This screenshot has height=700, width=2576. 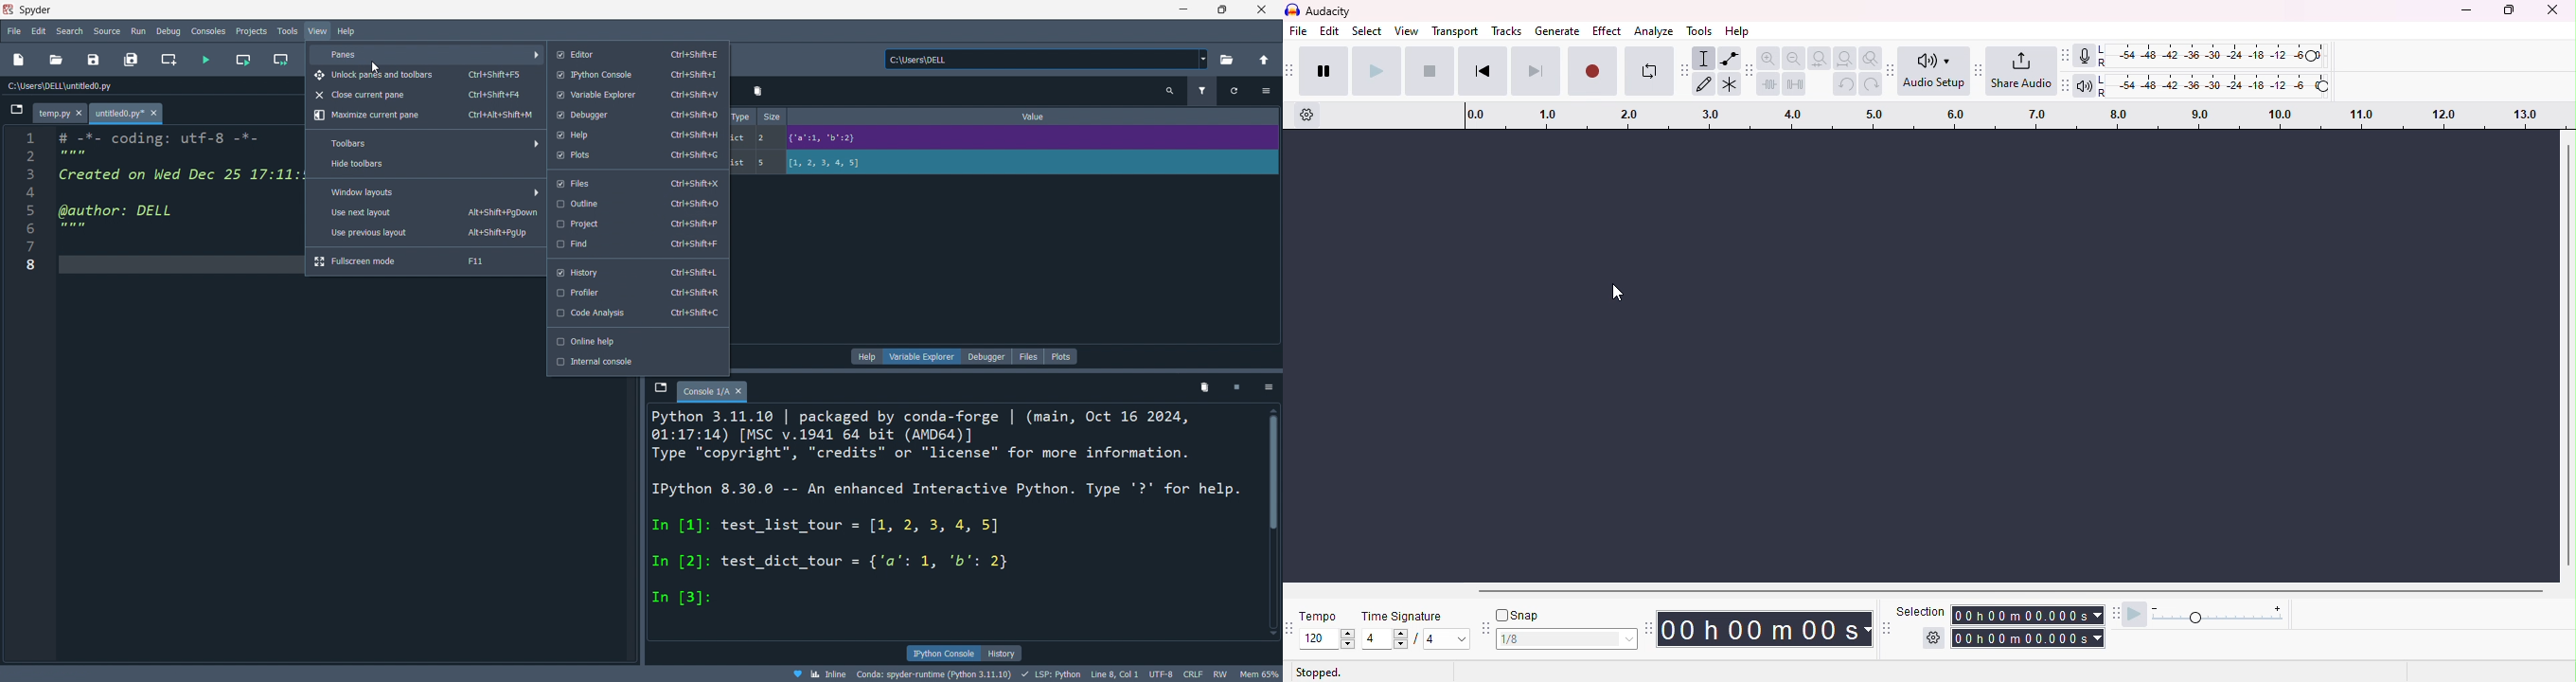 What do you see at coordinates (424, 212) in the screenshot?
I see `use next layout` at bounding box center [424, 212].